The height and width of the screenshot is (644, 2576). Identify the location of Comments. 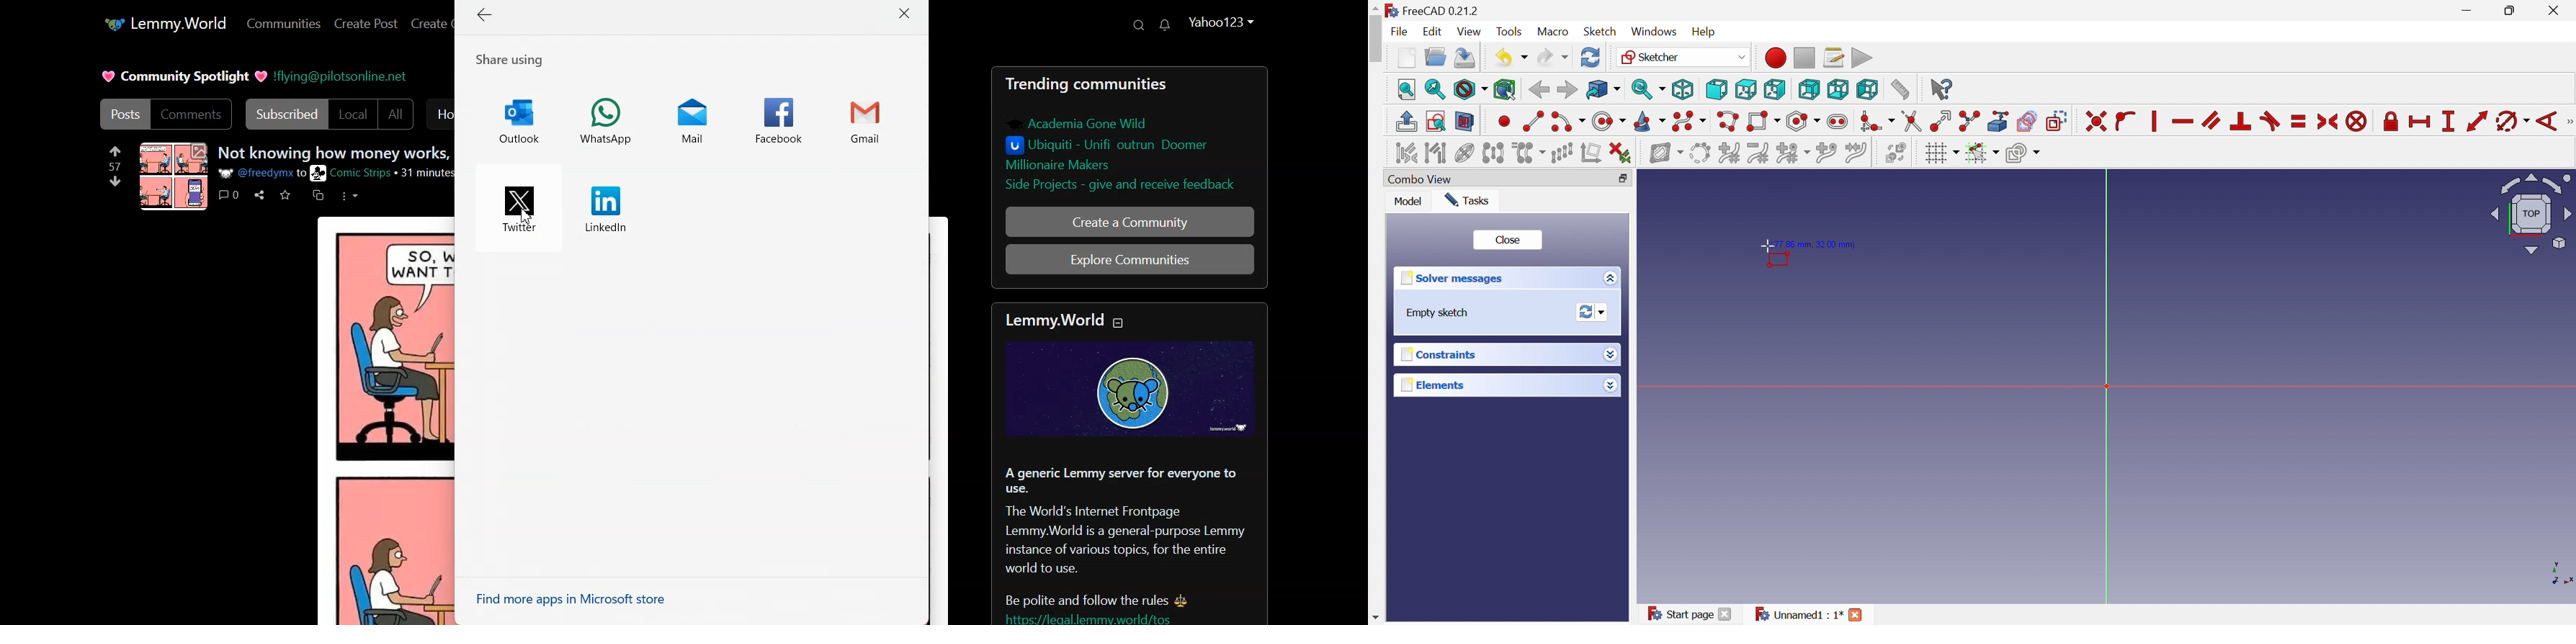
(228, 194).